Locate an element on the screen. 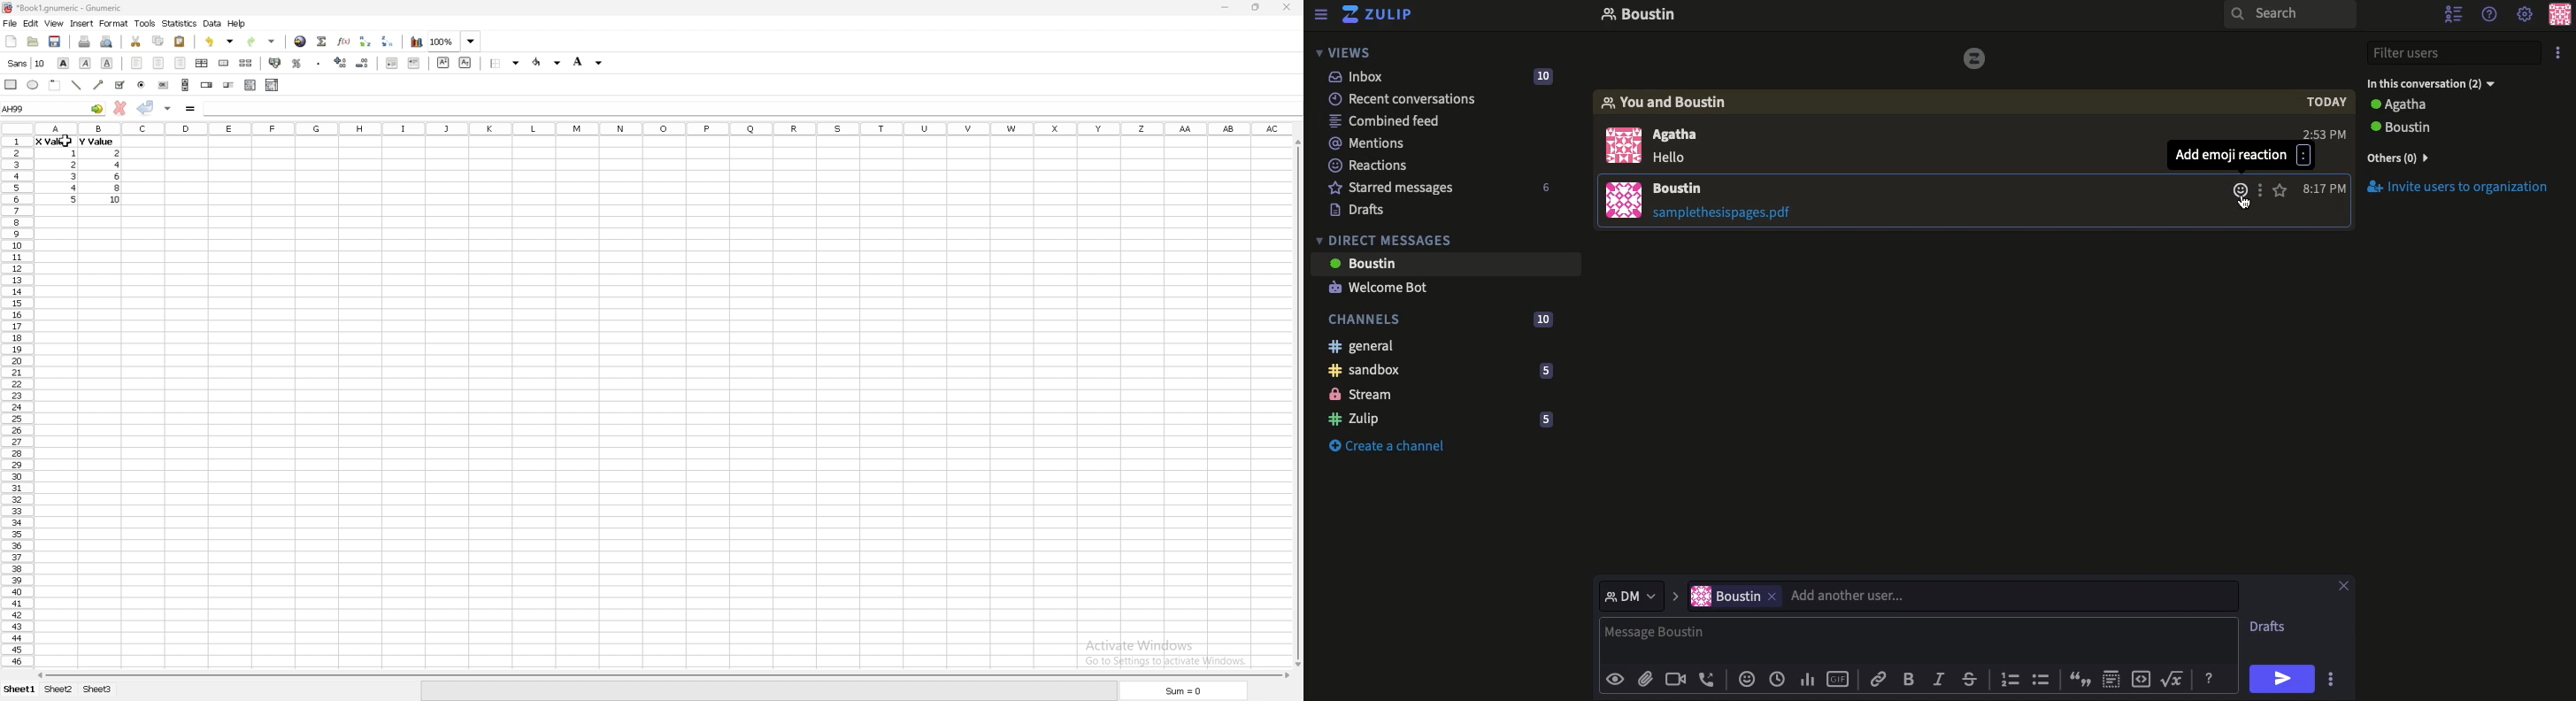 The height and width of the screenshot is (728, 2576). DMs is located at coordinates (1385, 238).